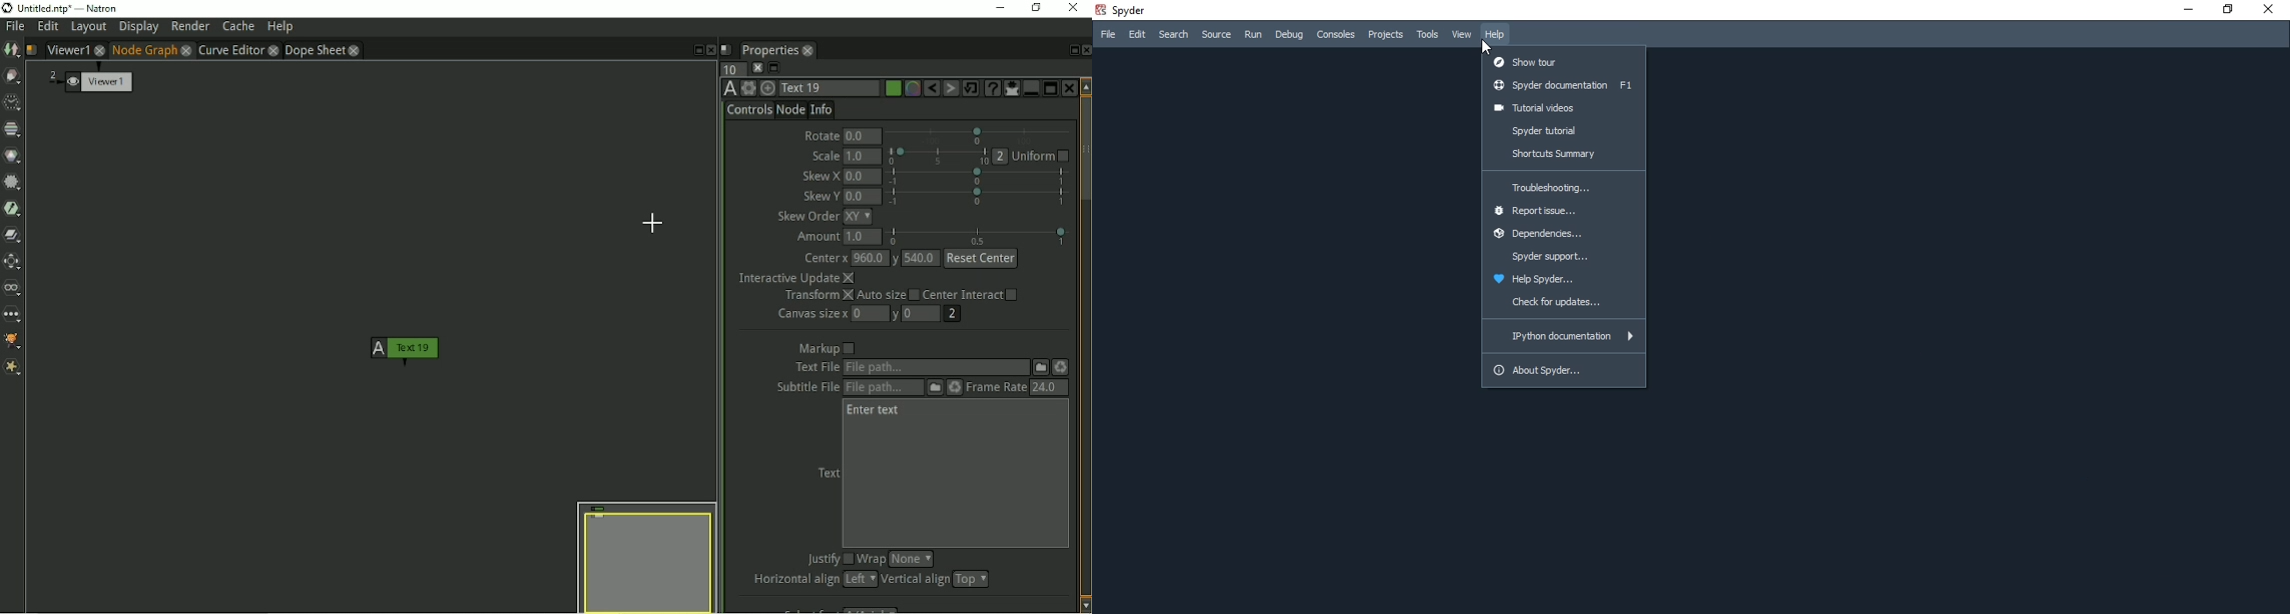 This screenshot has width=2296, height=616. What do you see at coordinates (1564, 58) in the screenshot?
I see `show tour` at bounding box center [1564, 58].